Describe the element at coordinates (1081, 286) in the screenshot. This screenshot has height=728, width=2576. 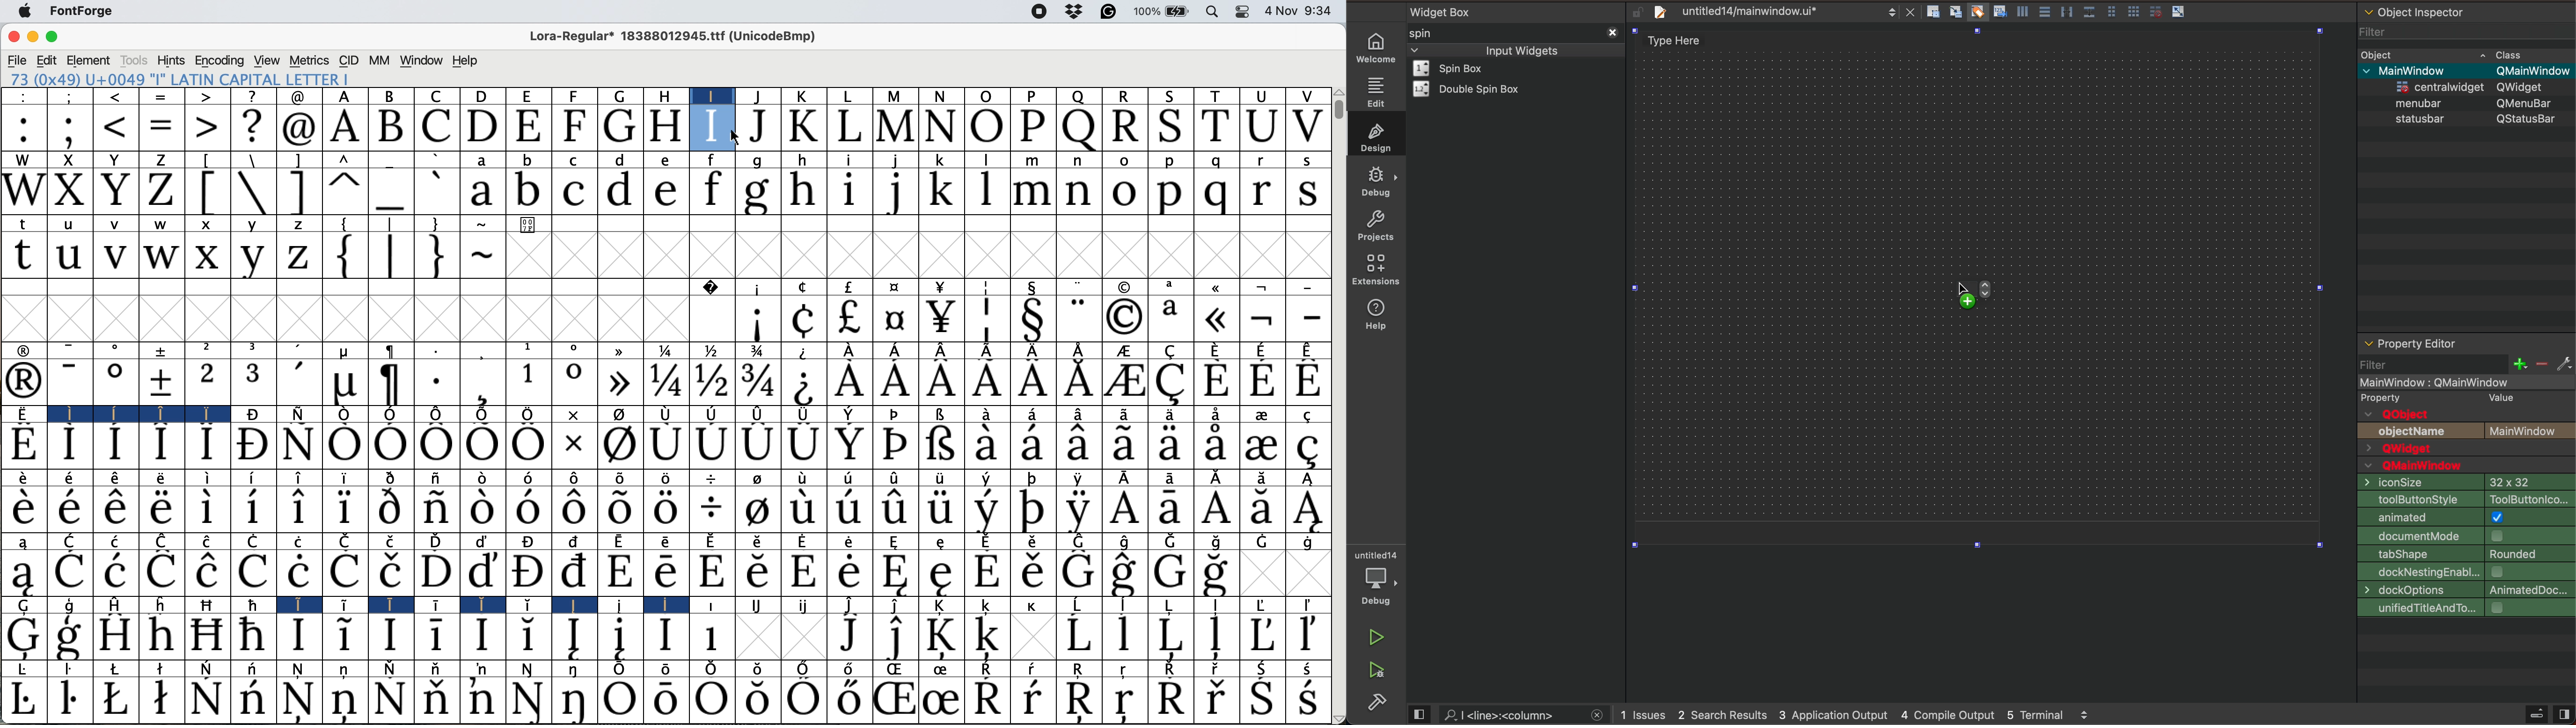
I see `"` at that location.